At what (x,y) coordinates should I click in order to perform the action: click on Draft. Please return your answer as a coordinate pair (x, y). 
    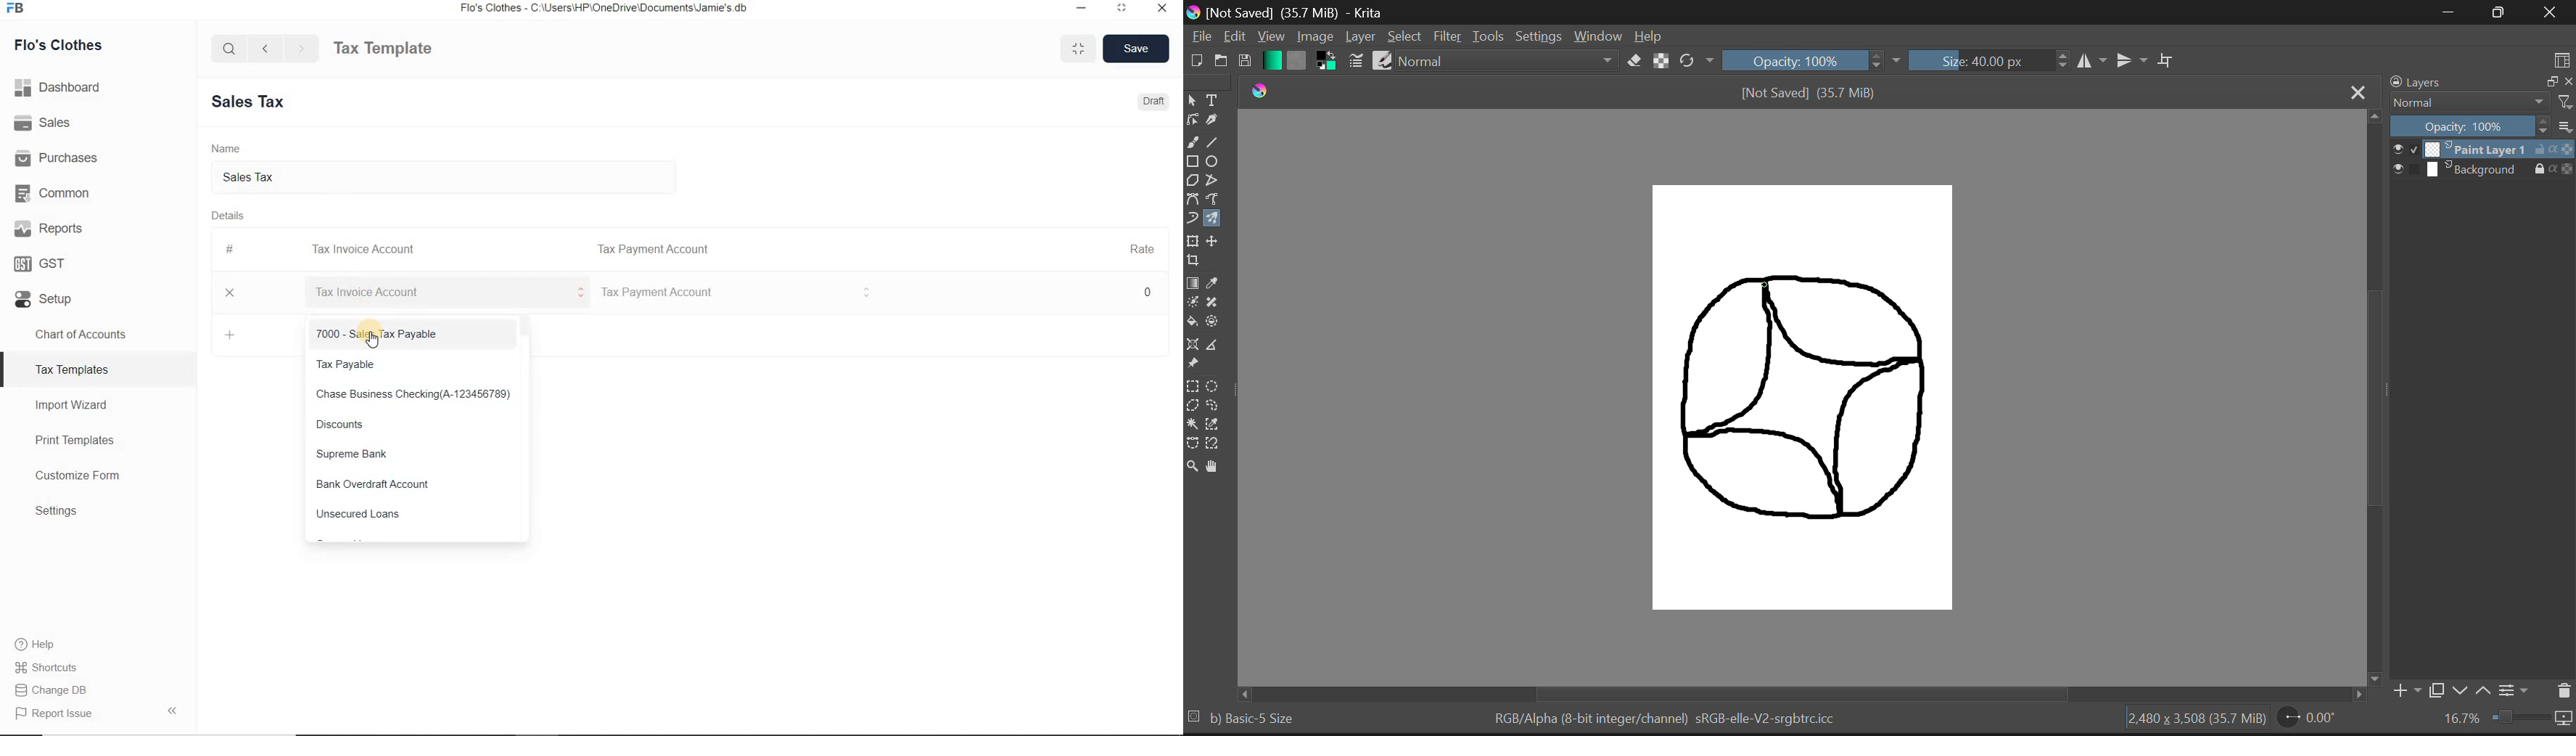
    Looking at the image, I should click on (1156, 101).